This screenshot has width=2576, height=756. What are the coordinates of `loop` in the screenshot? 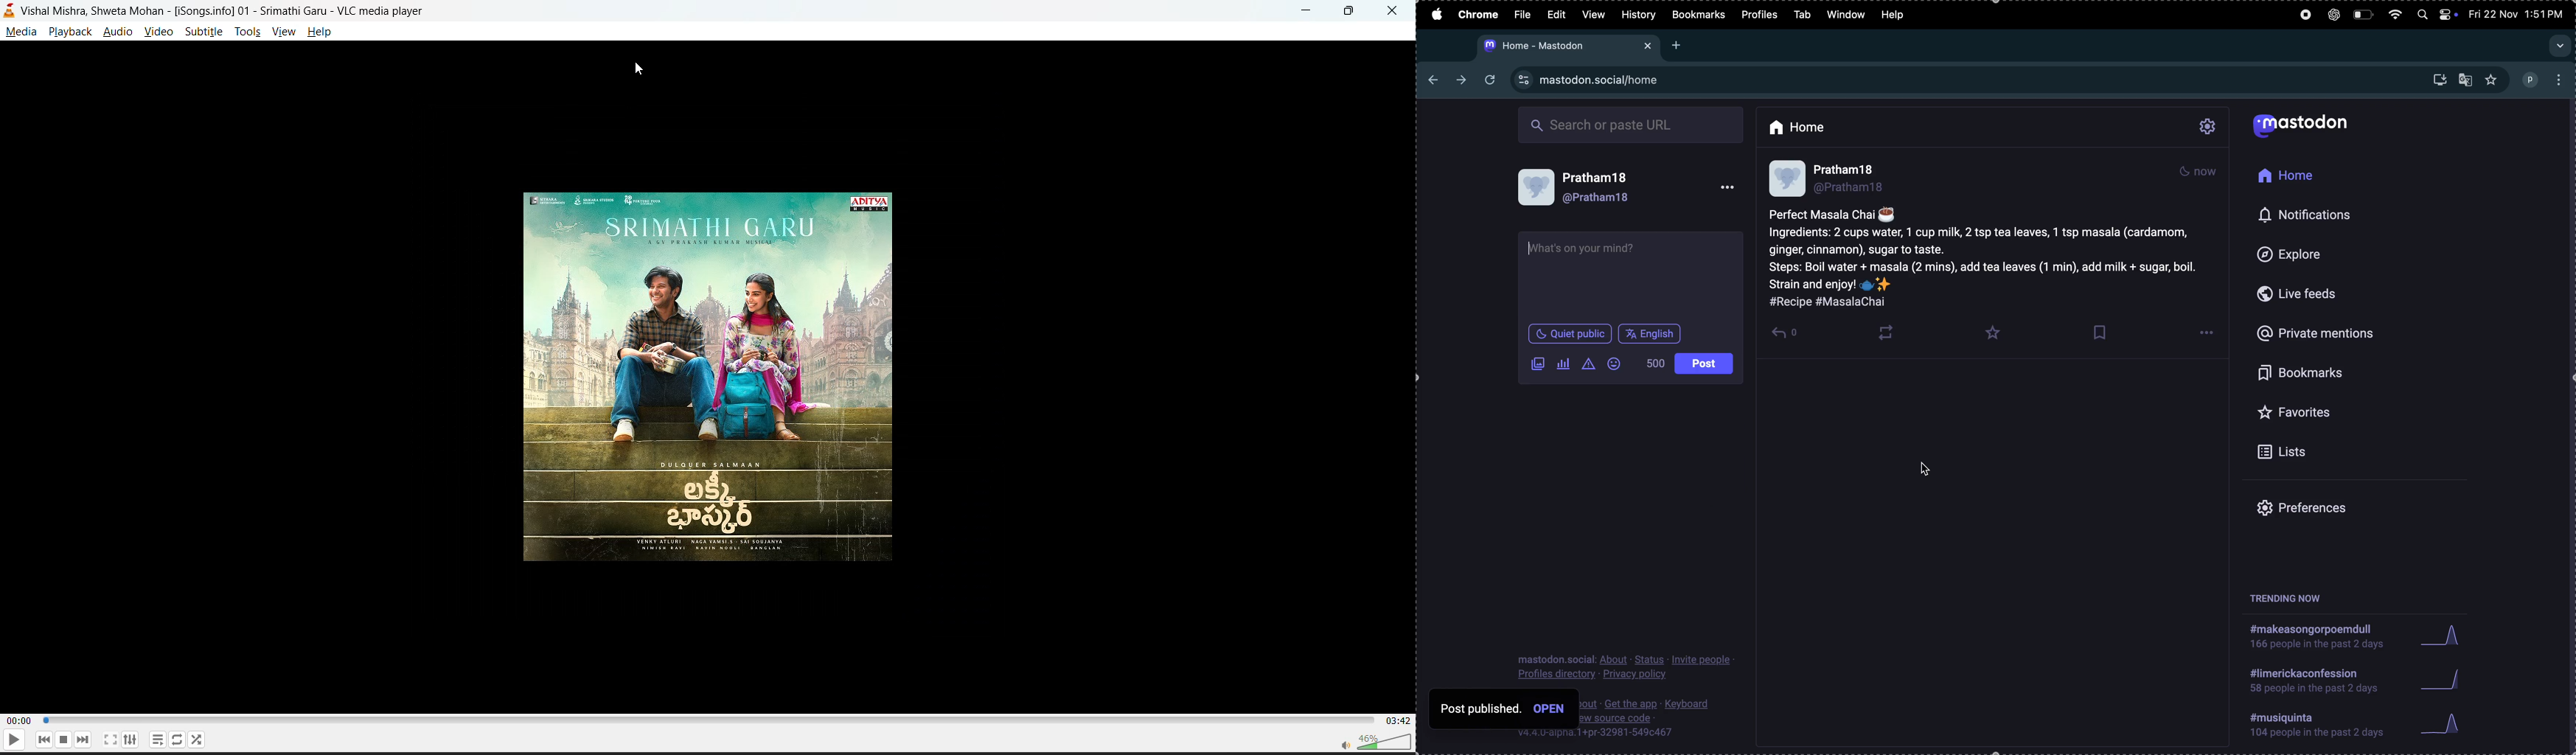 It's located at (173, 737).